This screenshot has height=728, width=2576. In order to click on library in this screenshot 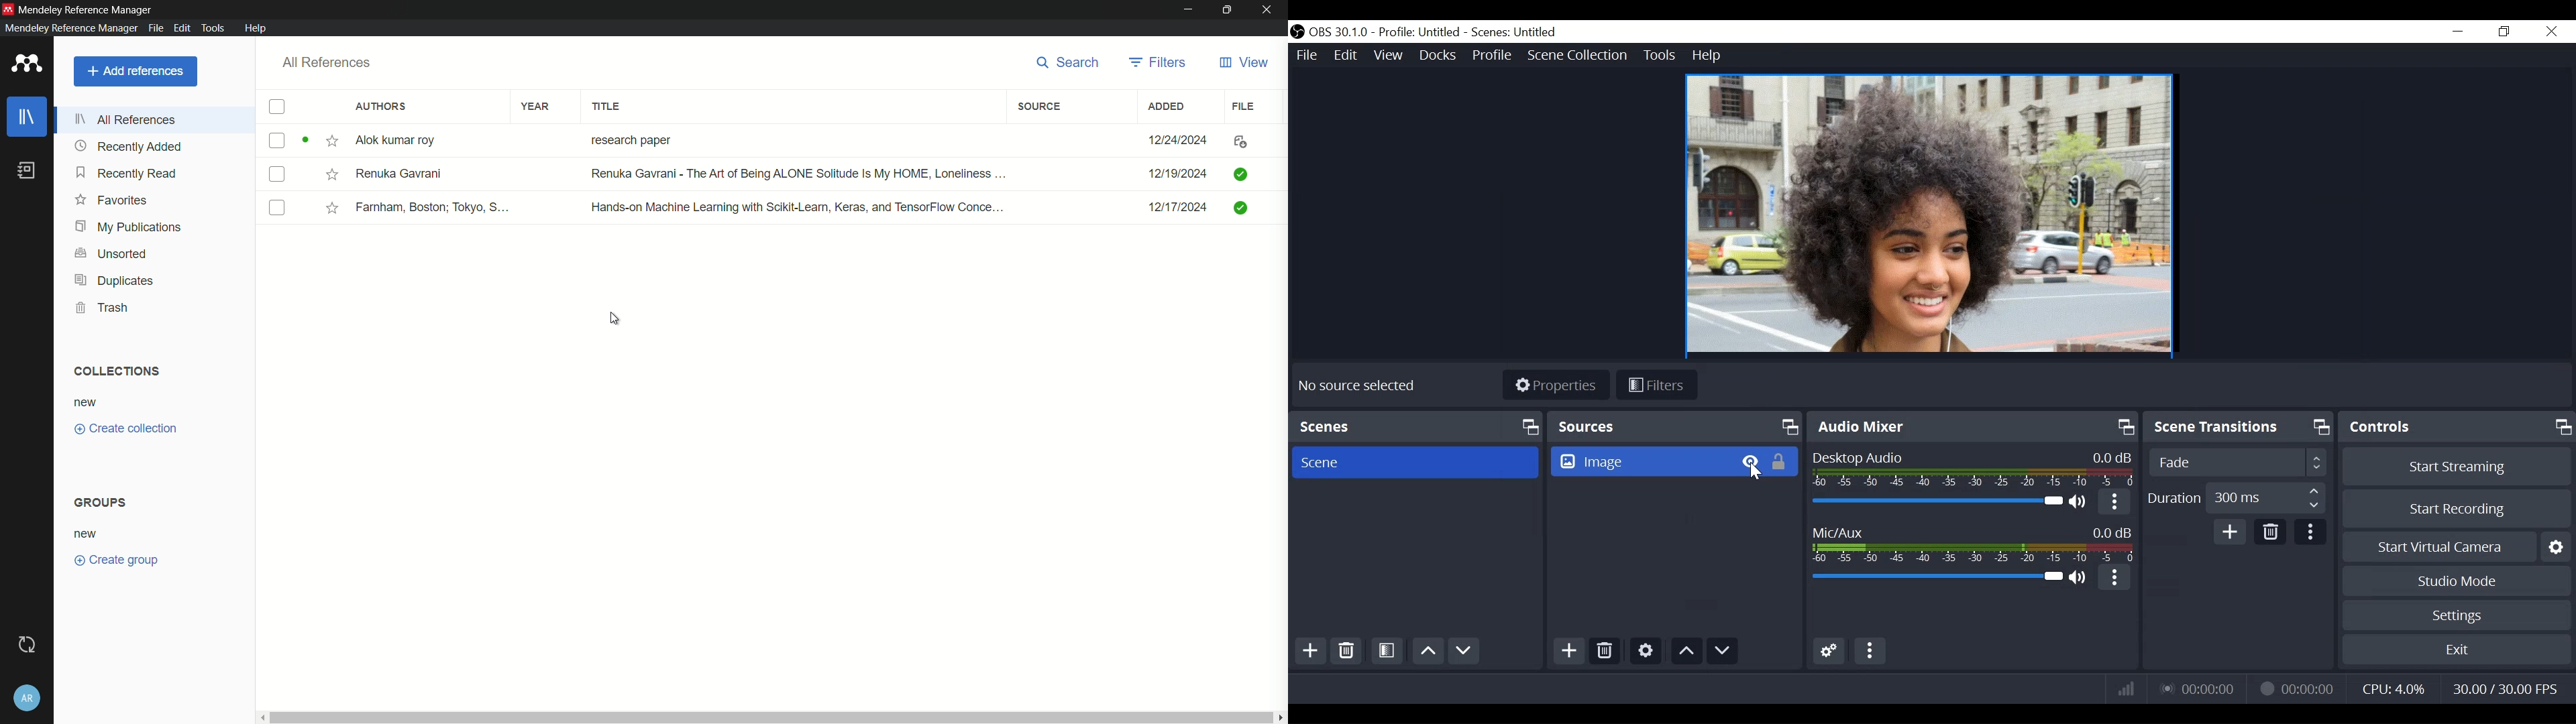, I will do `click(28, 117)`.